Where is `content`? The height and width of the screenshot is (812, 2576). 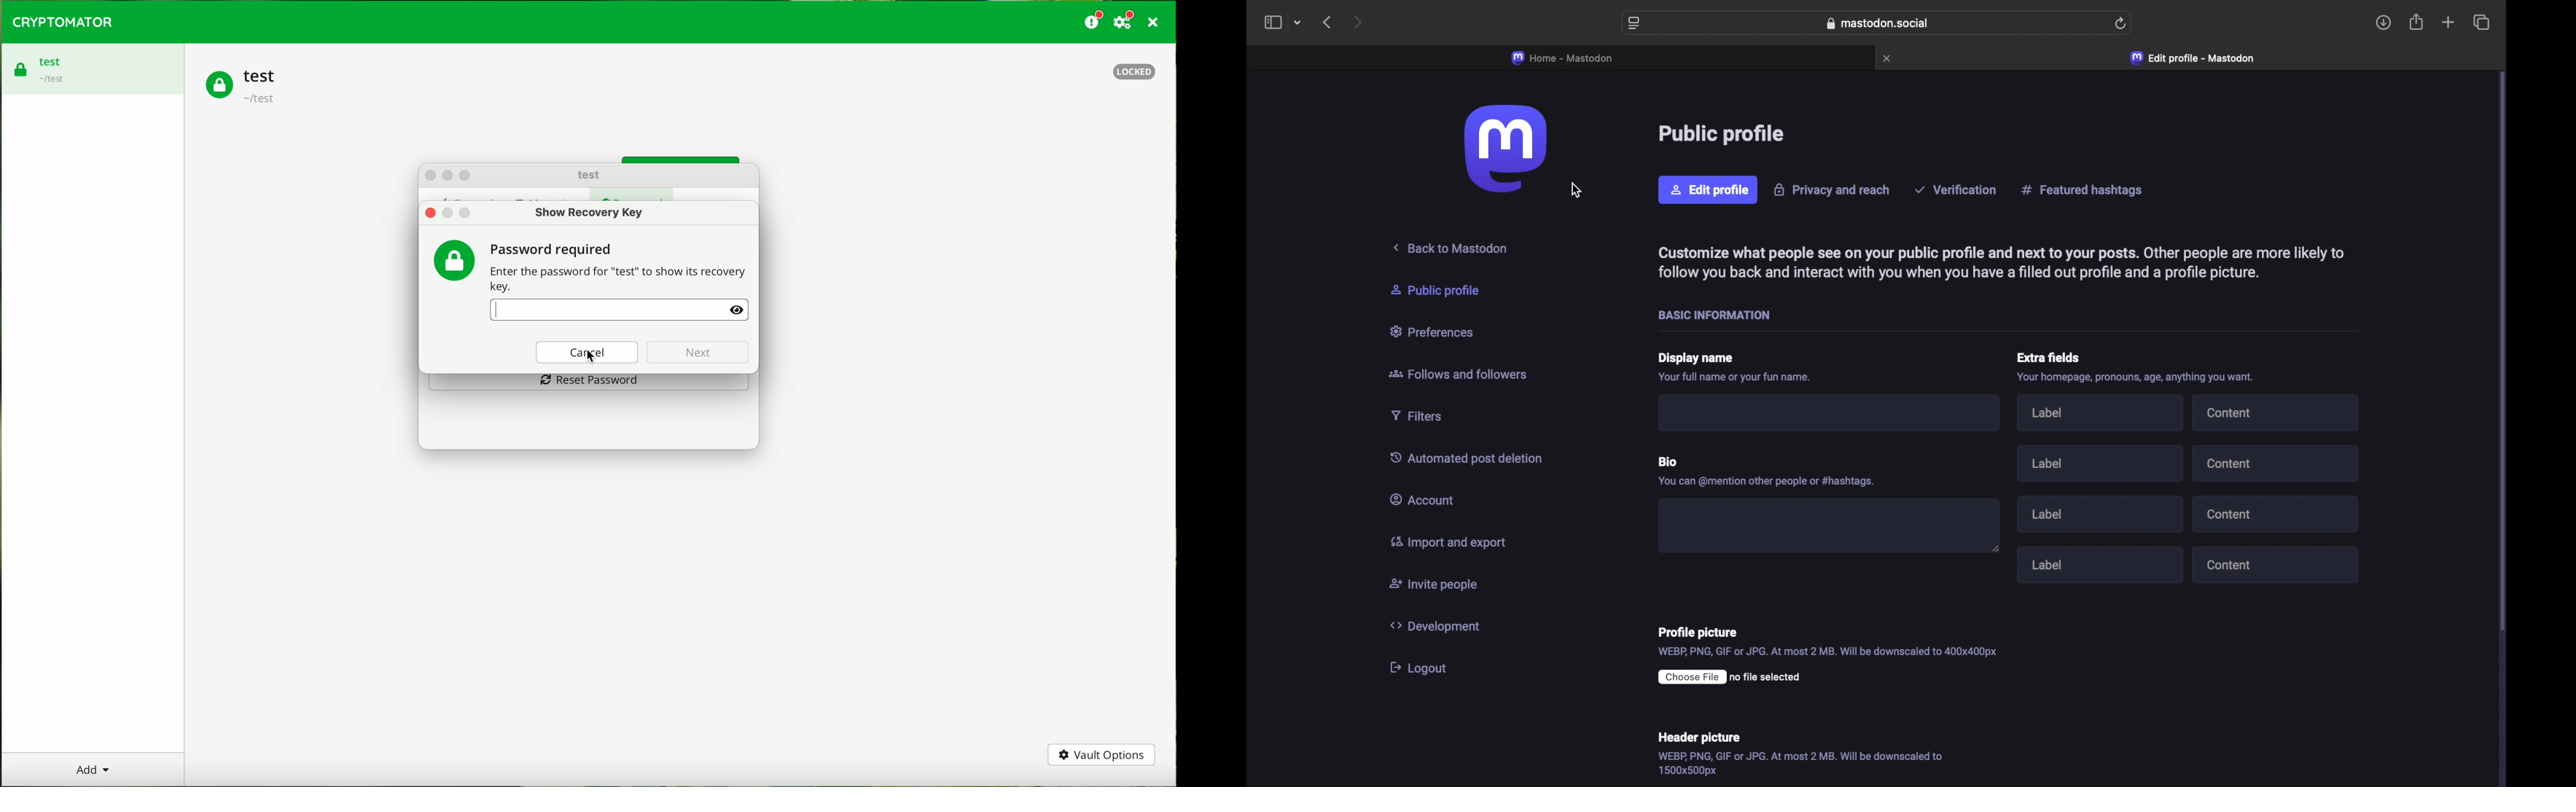
content is located at coordinates (2274, 462).